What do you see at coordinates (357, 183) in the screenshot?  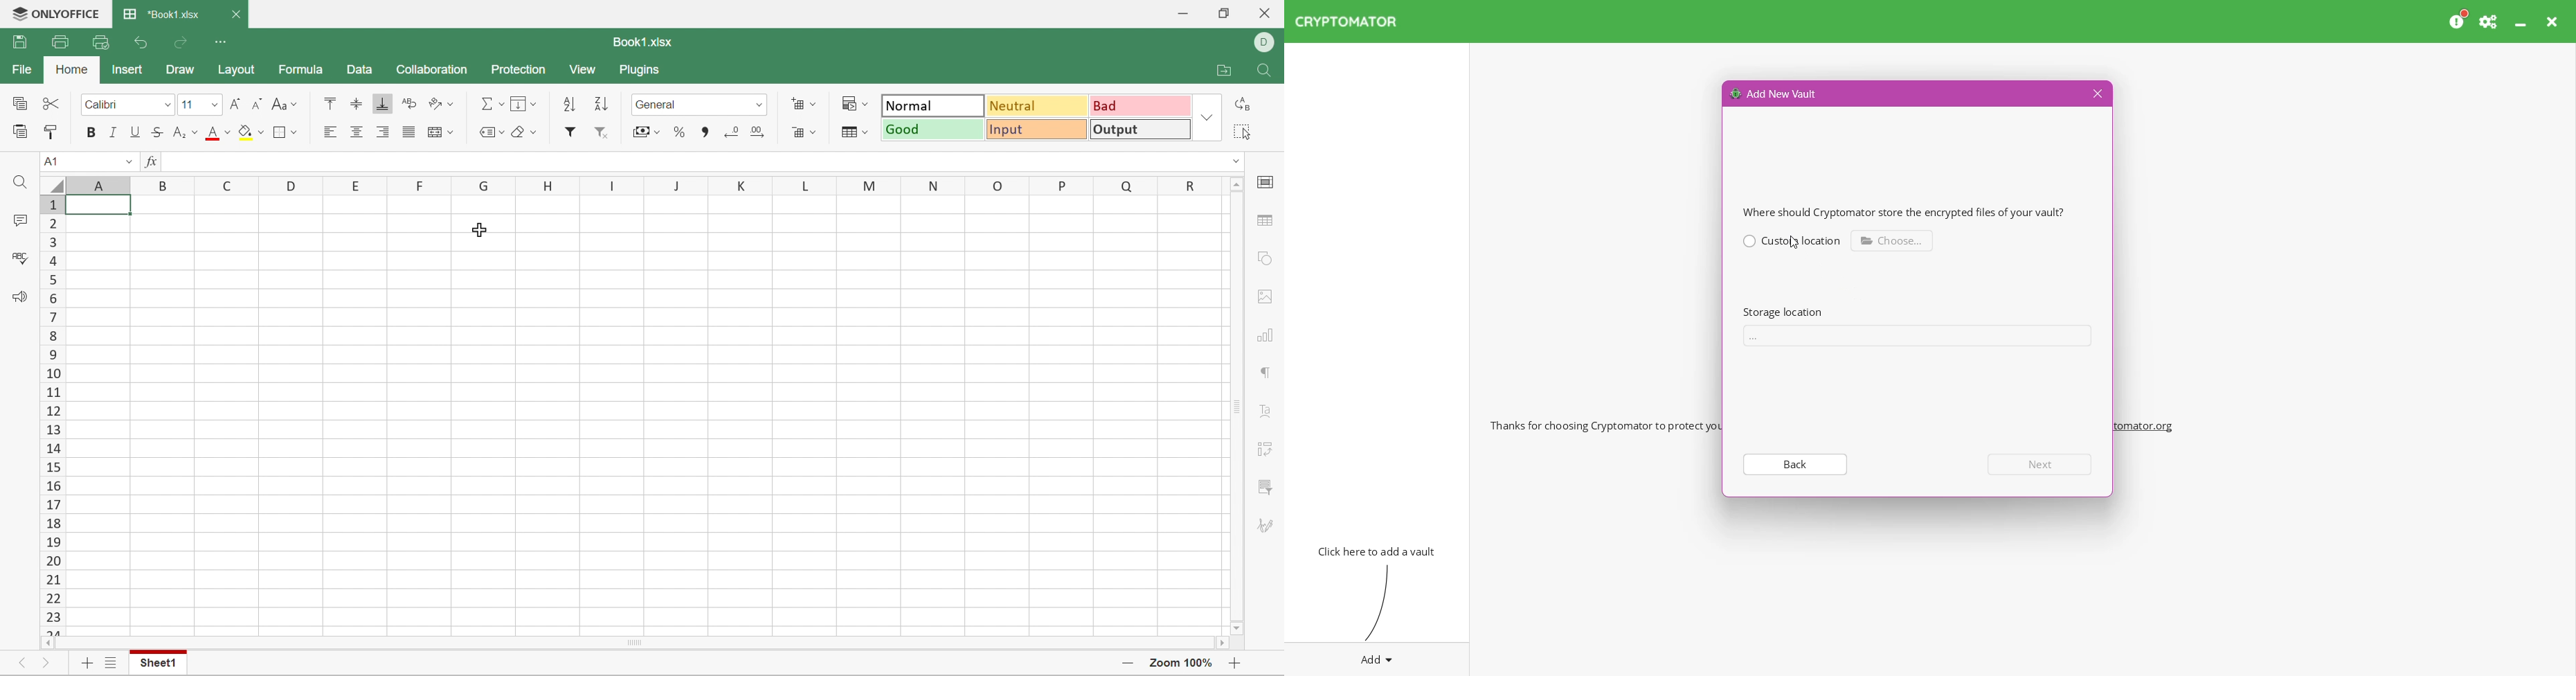 I see `E` at bounding box center [357, 183].